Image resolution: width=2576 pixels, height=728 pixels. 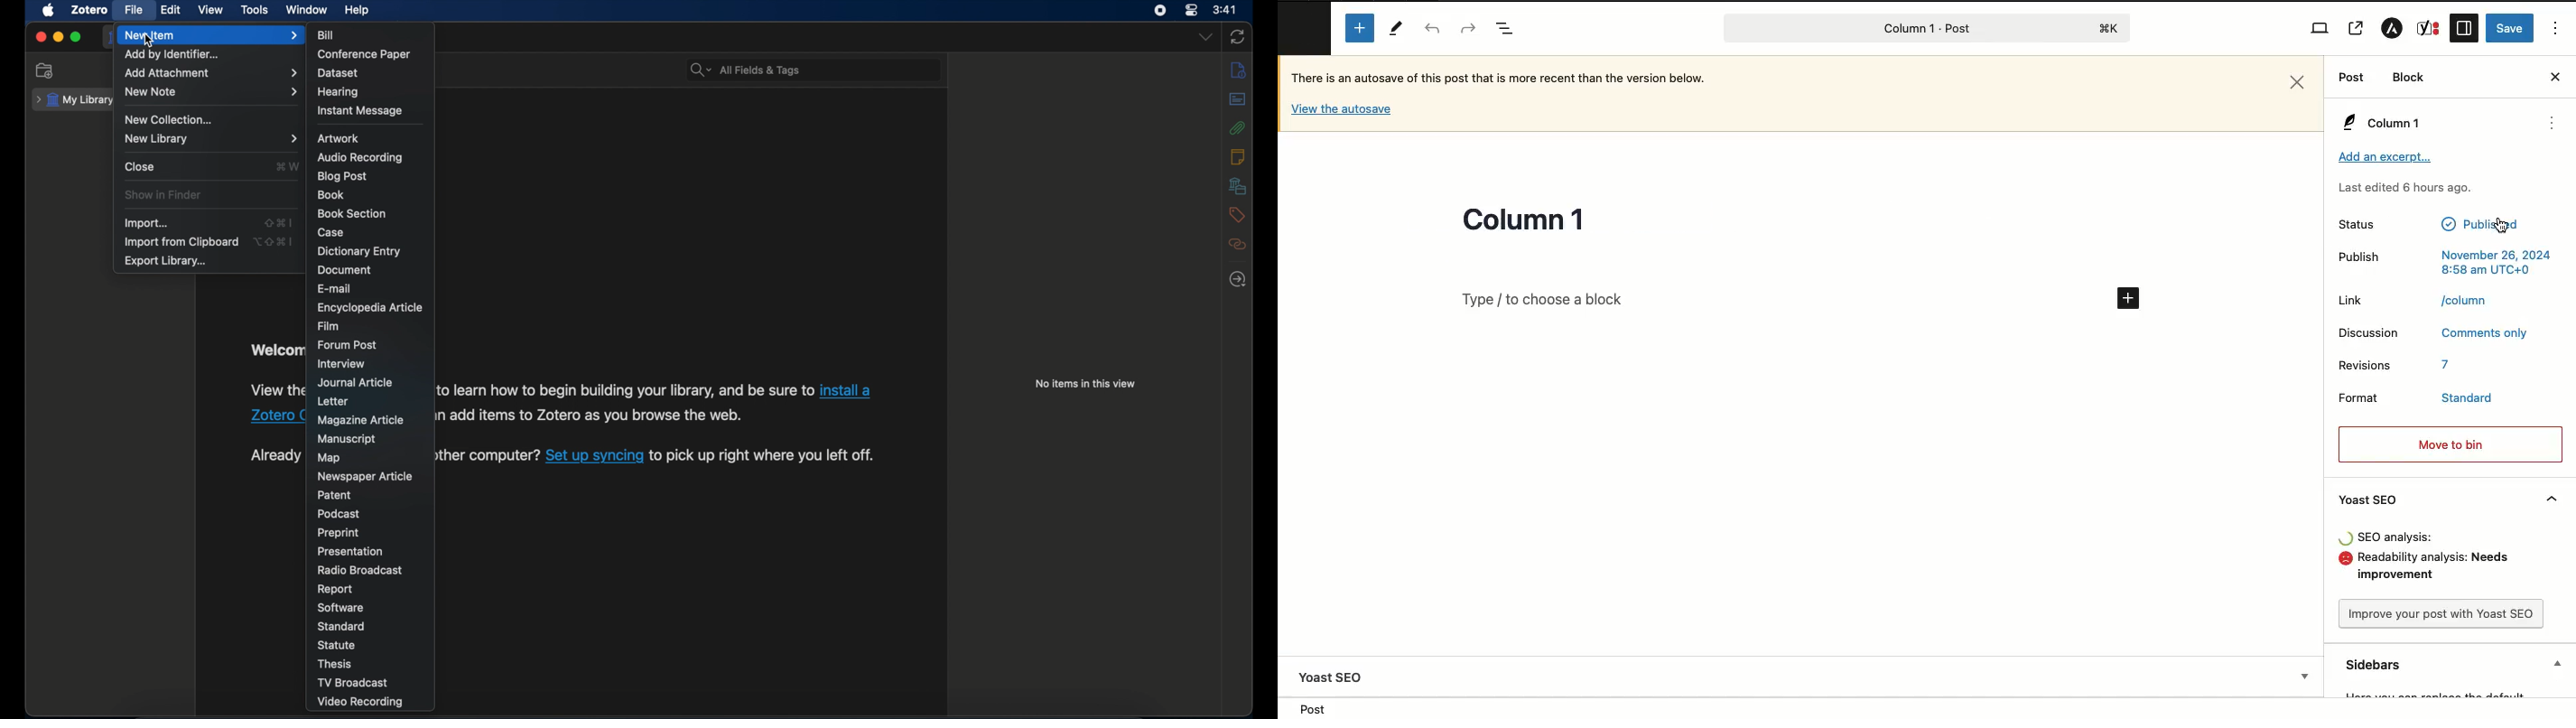 I want to click on text, so click(x=484, y=457).